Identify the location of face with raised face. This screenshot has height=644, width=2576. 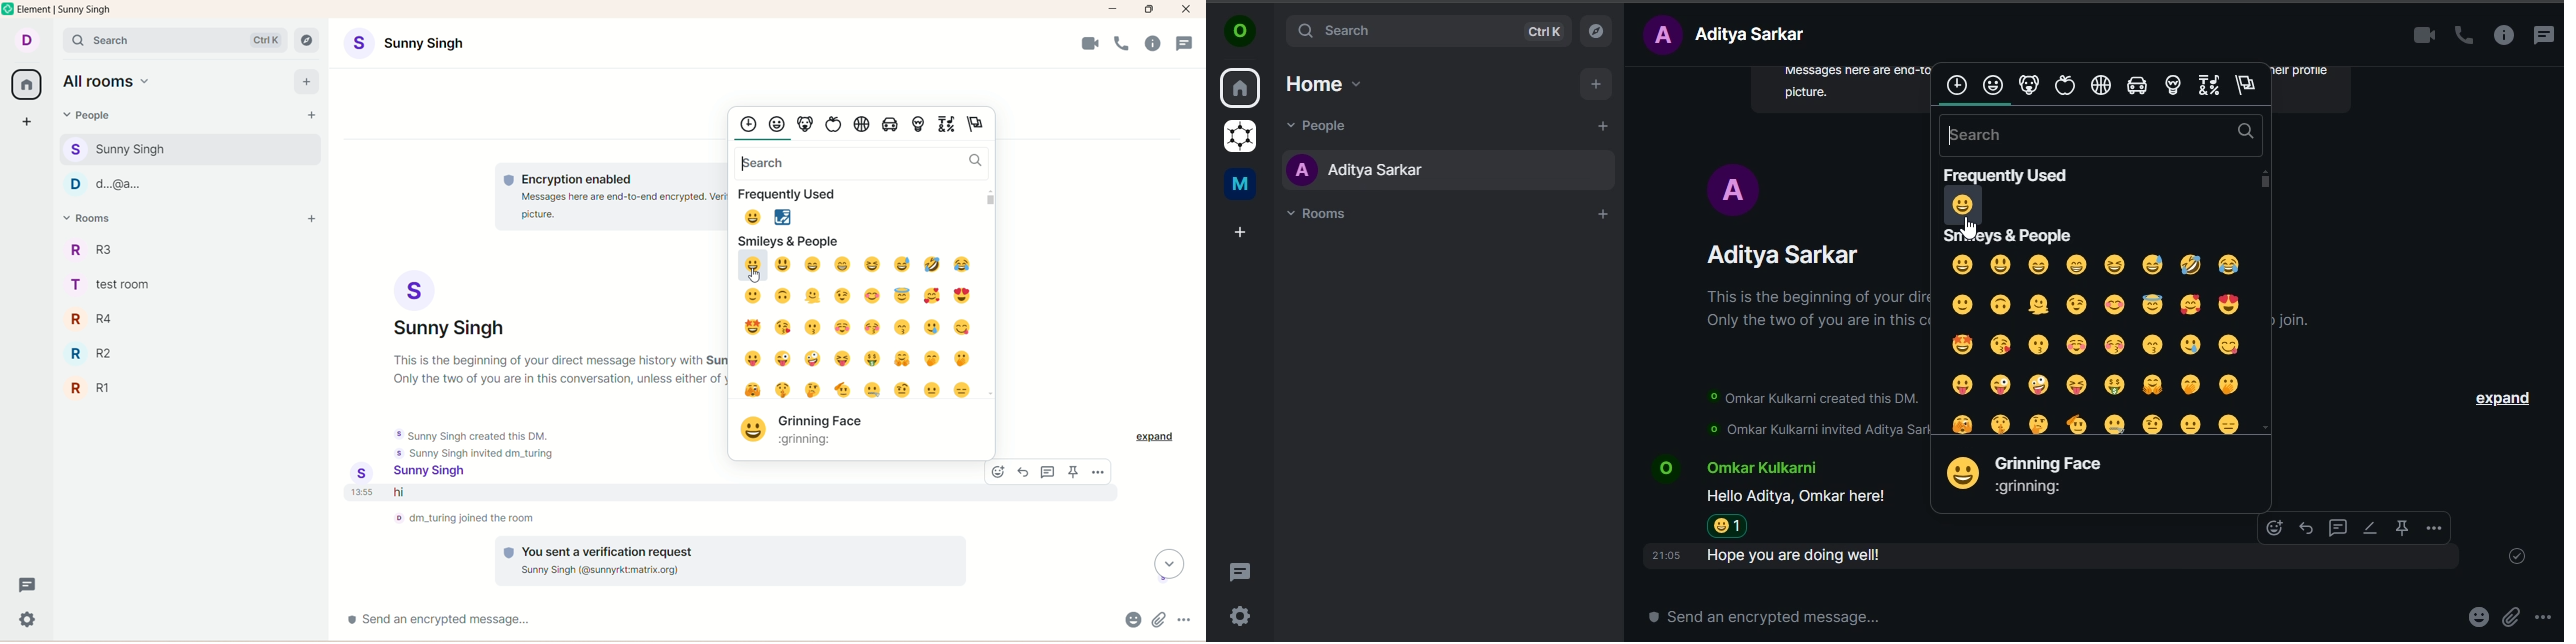
(2154, 421).